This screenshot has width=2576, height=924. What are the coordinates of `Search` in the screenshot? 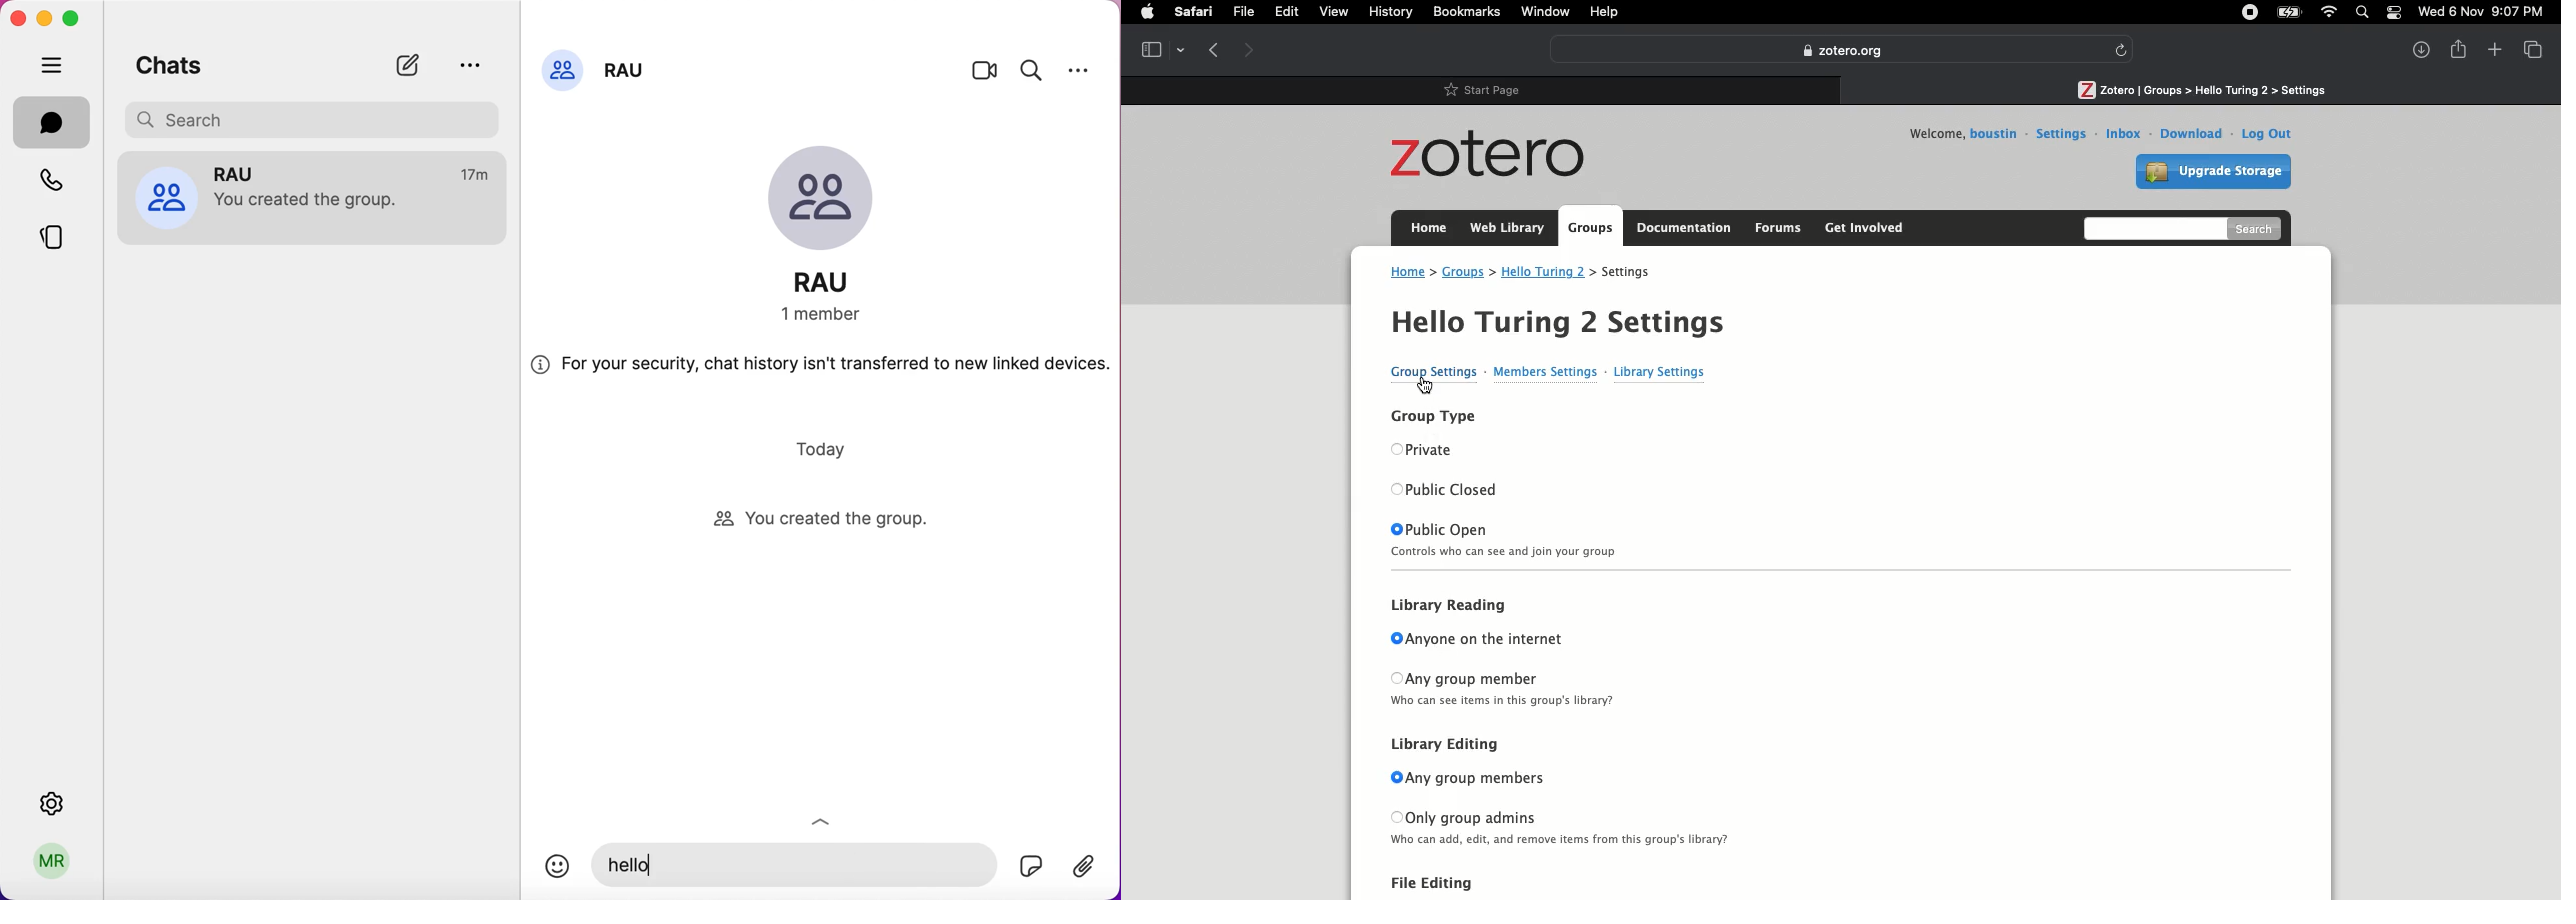 It's located at (2363, 12).